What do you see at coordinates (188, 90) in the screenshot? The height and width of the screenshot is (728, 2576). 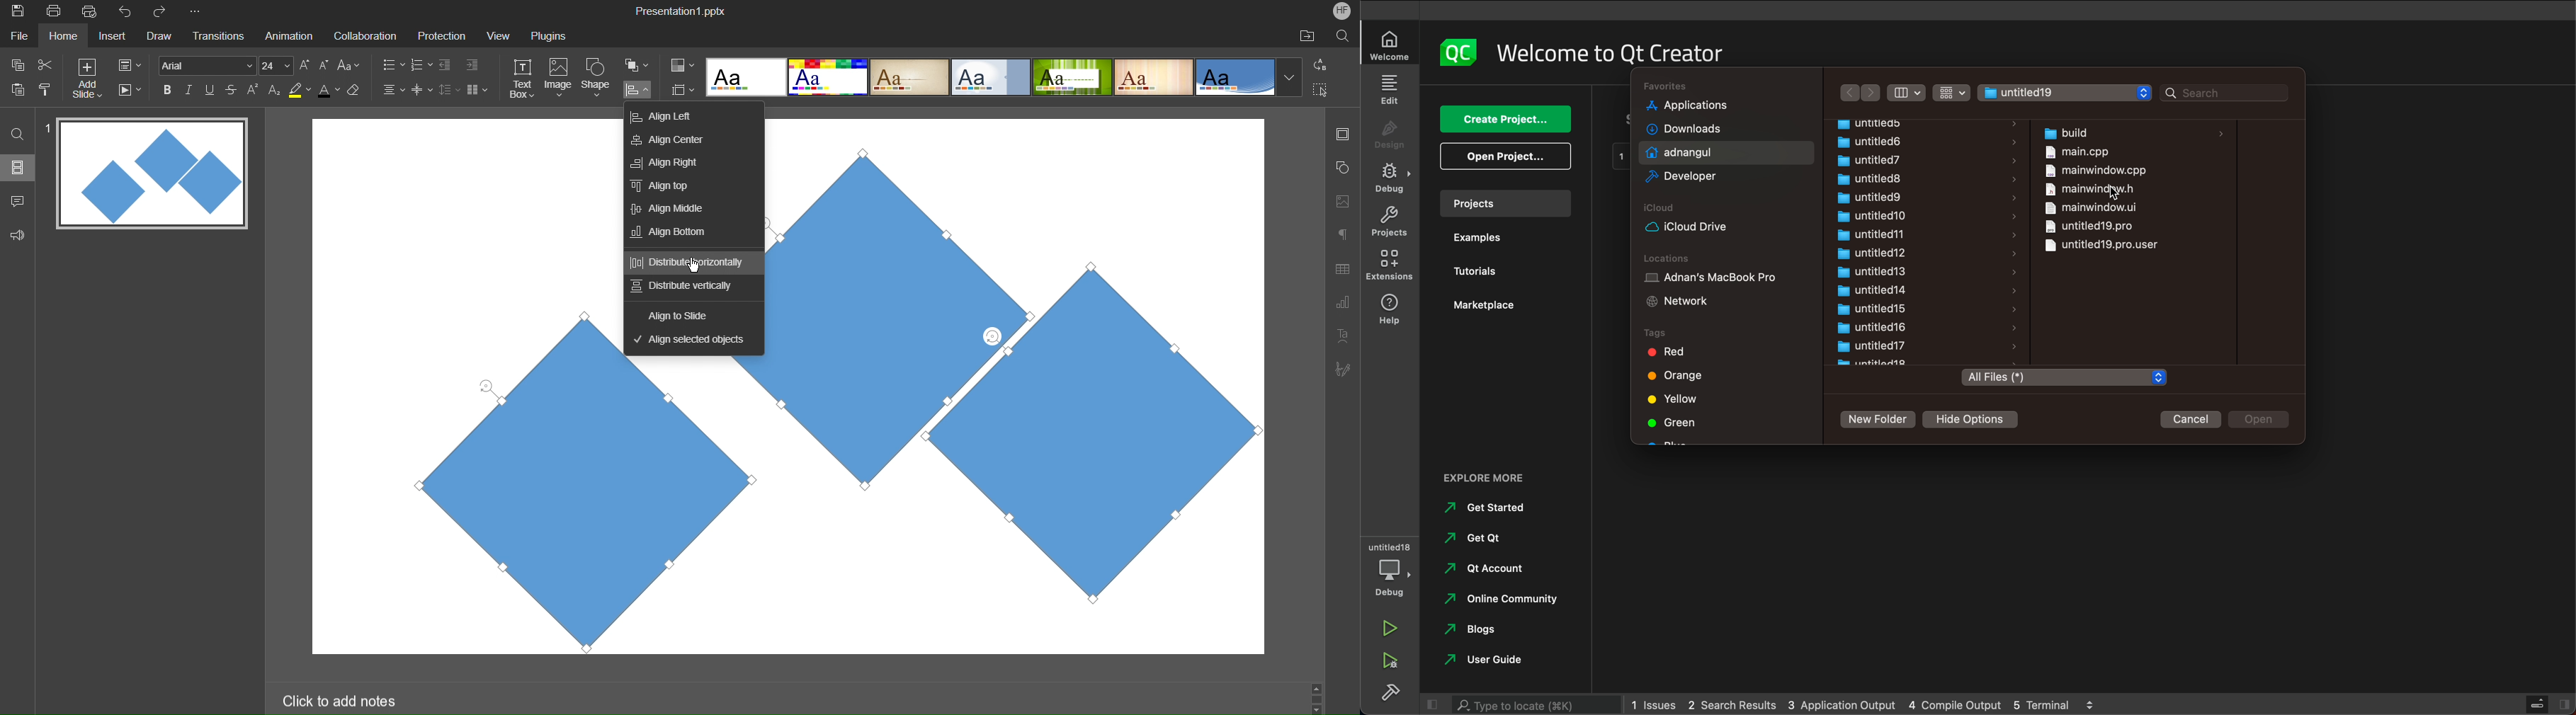 I see `Italic` at bounding box center [188, 90].